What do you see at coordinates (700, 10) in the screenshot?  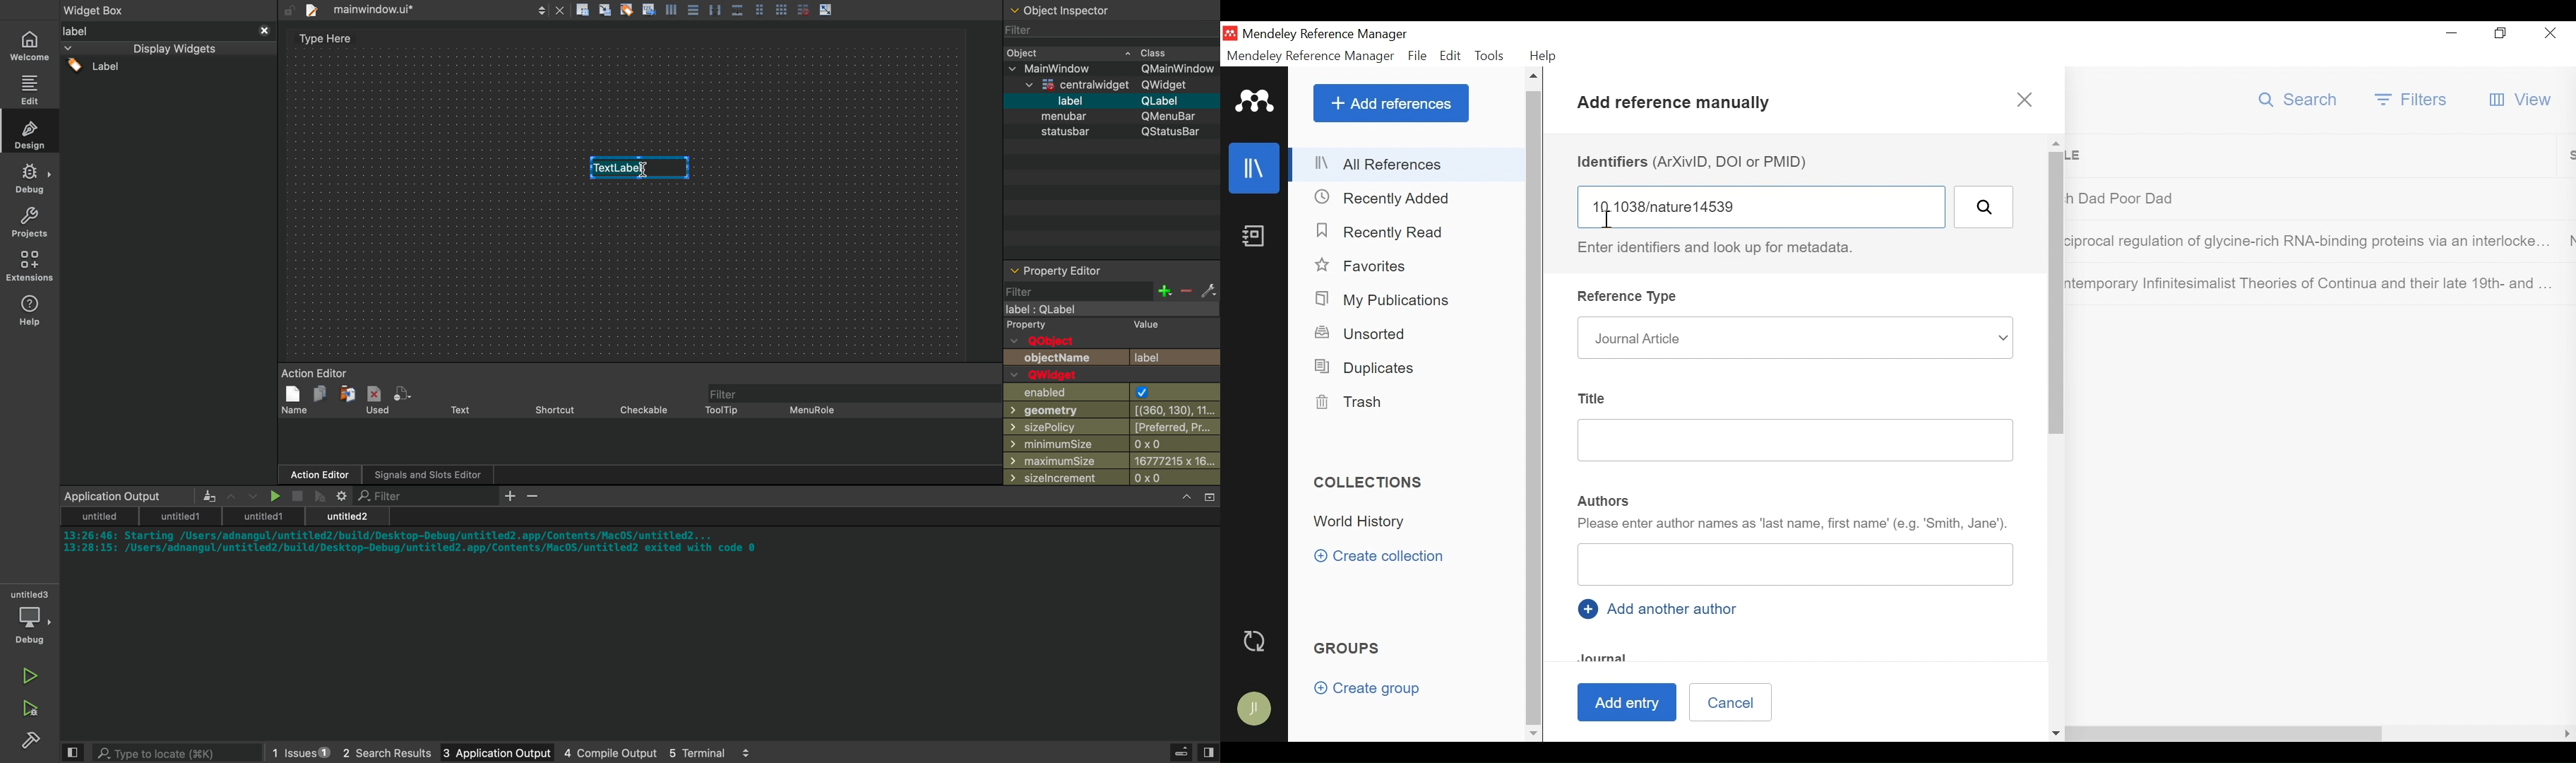 I see `` at bounding box center [700, 10].